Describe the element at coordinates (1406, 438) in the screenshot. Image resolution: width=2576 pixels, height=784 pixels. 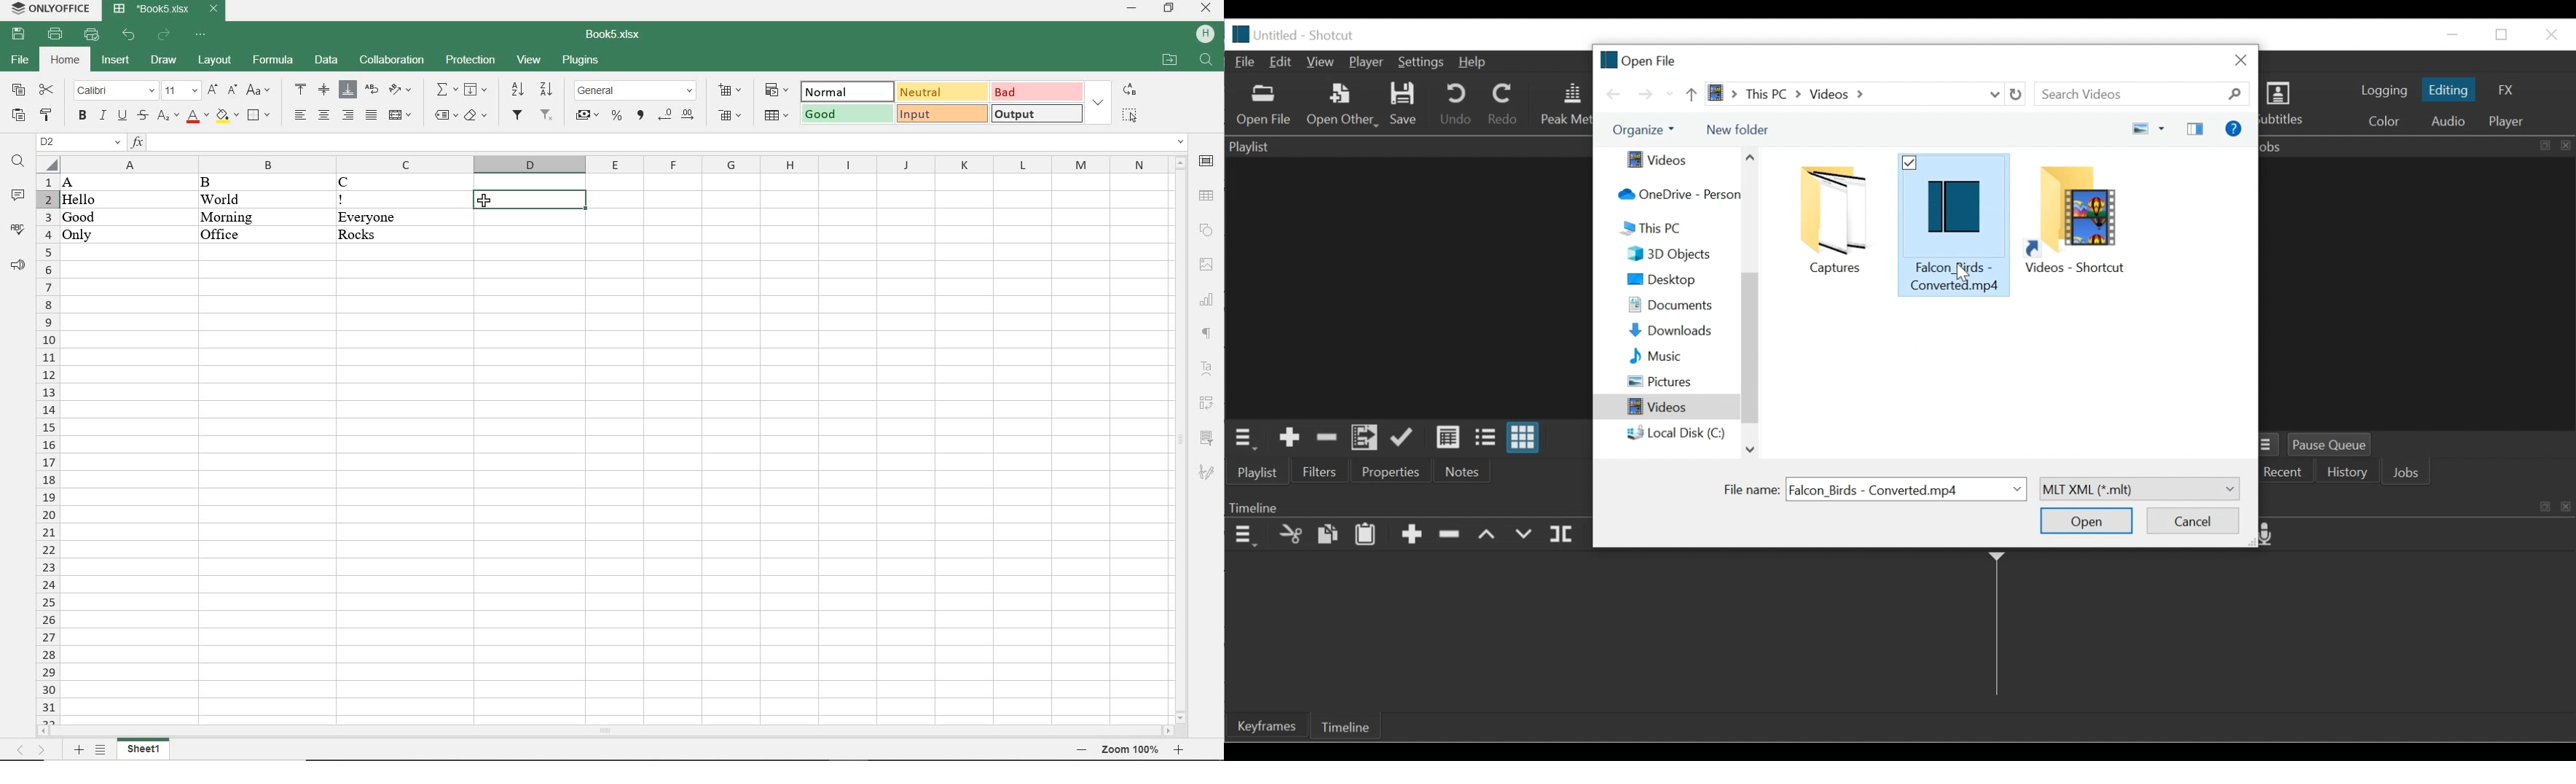
I see `Update` at that location.